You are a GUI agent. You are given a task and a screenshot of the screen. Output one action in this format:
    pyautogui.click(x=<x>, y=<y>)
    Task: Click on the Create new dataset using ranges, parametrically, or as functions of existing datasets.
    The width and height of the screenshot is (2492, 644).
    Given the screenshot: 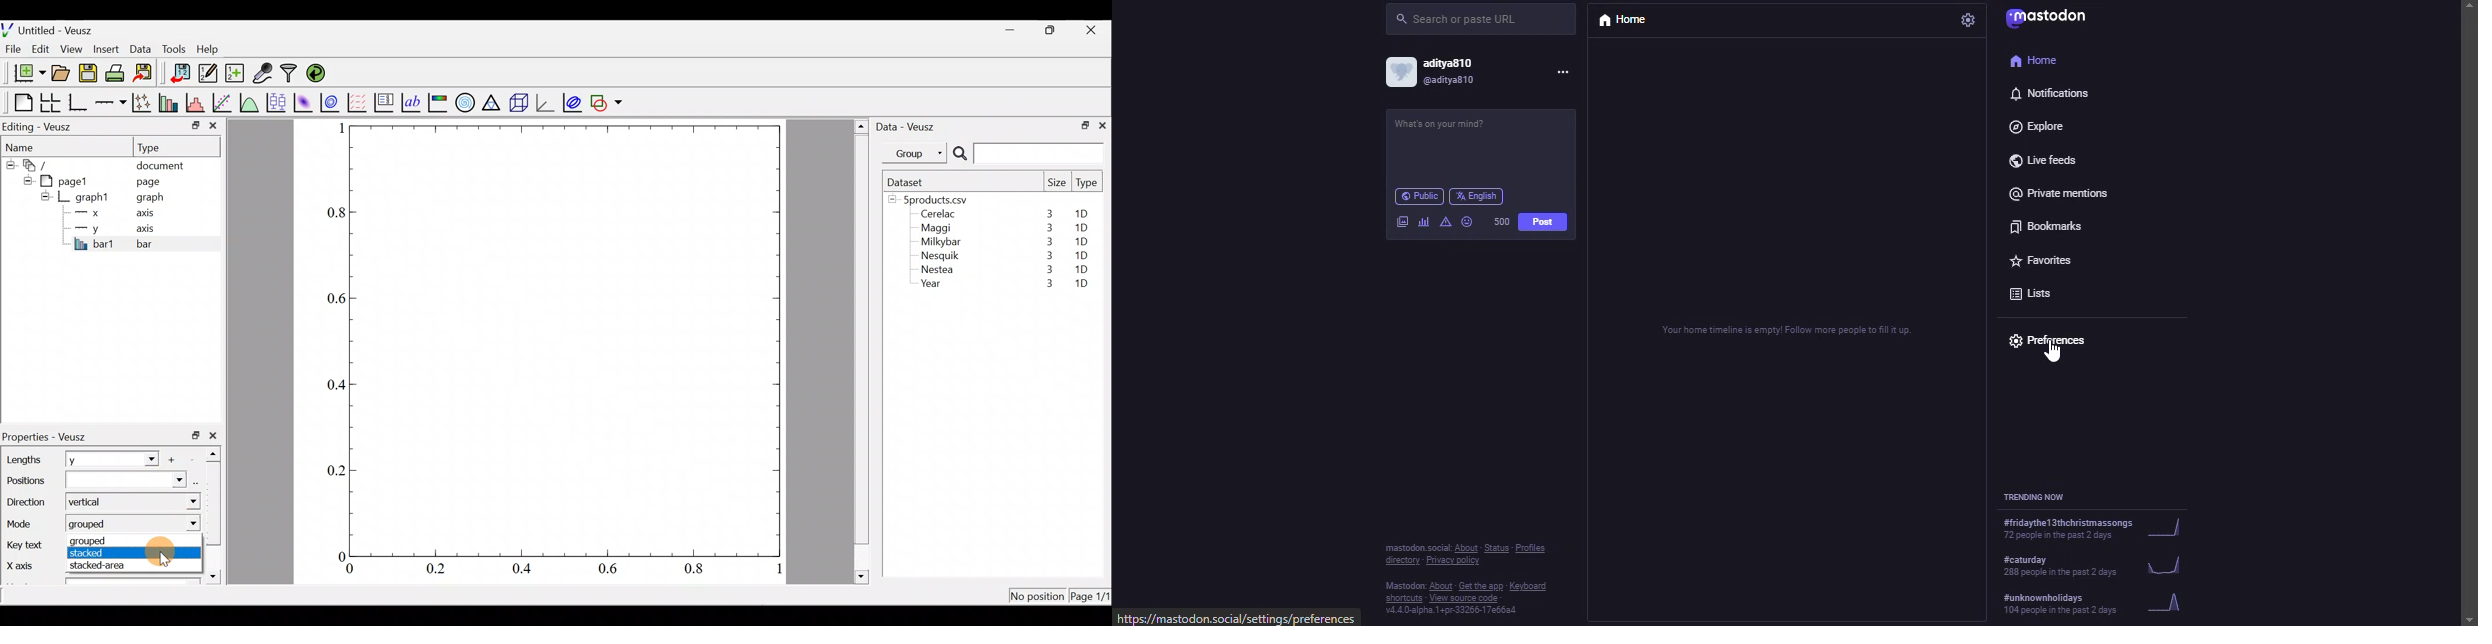 What is the action you would take?
    pyautogui.click(x=236, y=74)
    